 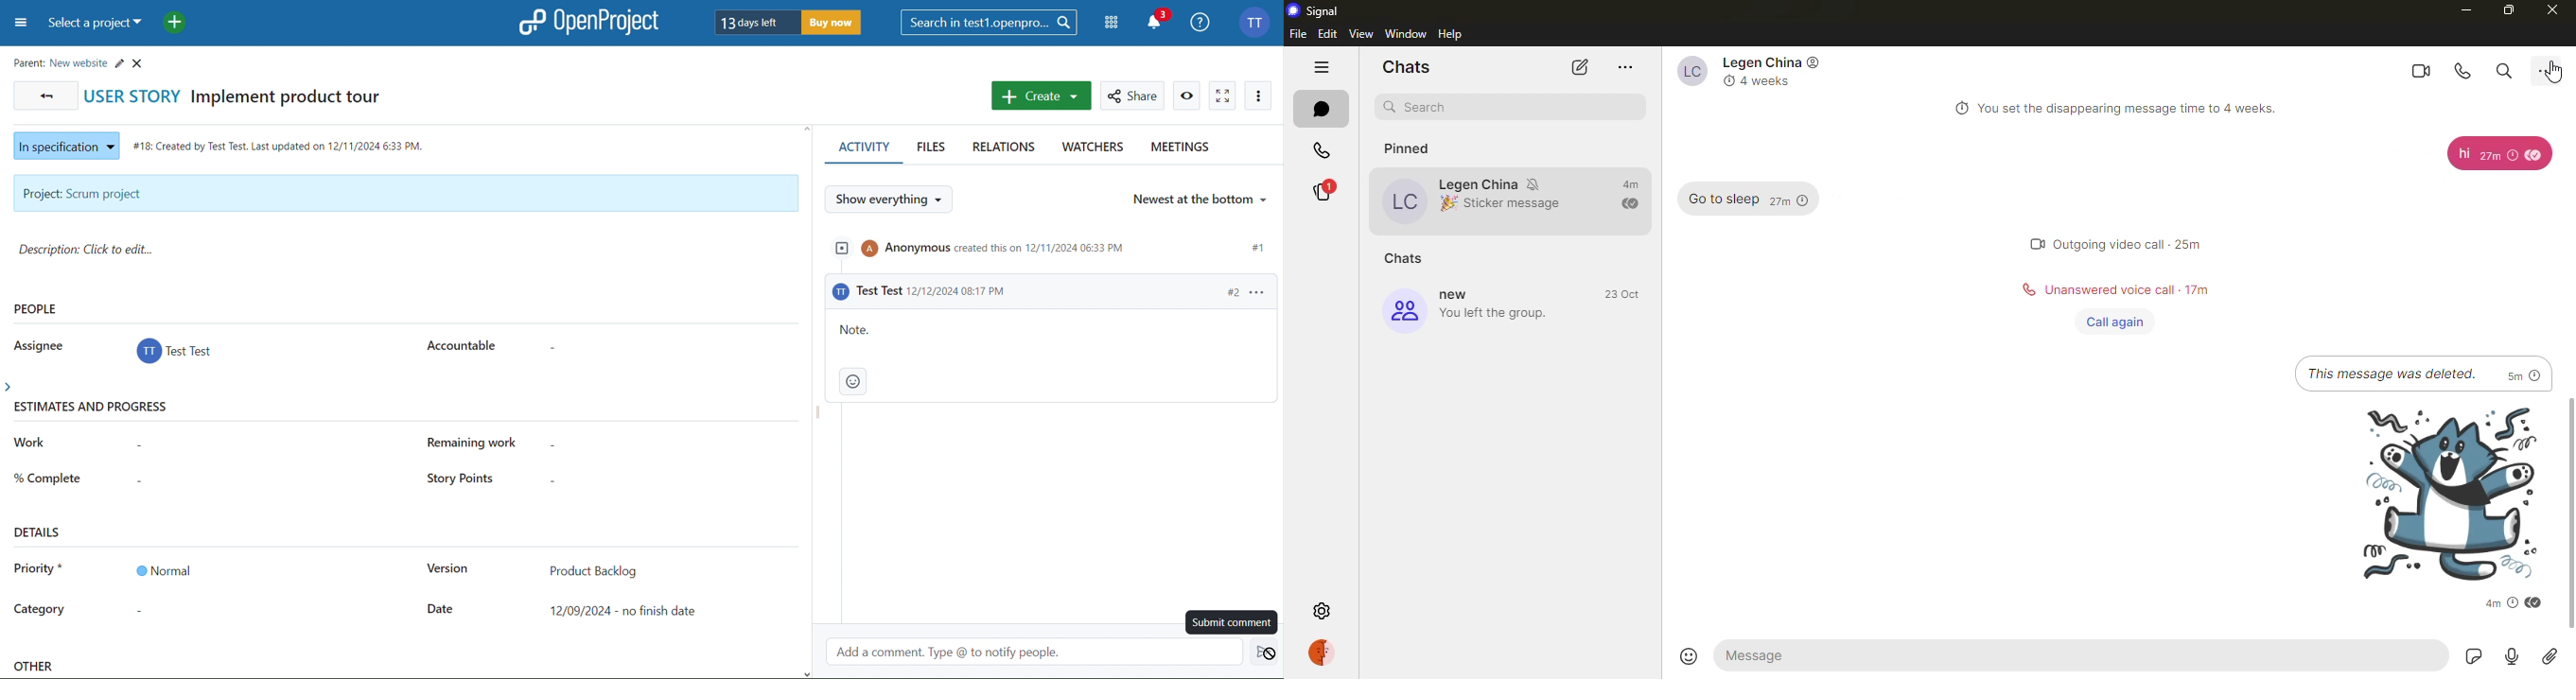 What do you see at coordinates (1498, 314) in the screenshot?
I see `You left the group` at bounding box center [1498, 314].